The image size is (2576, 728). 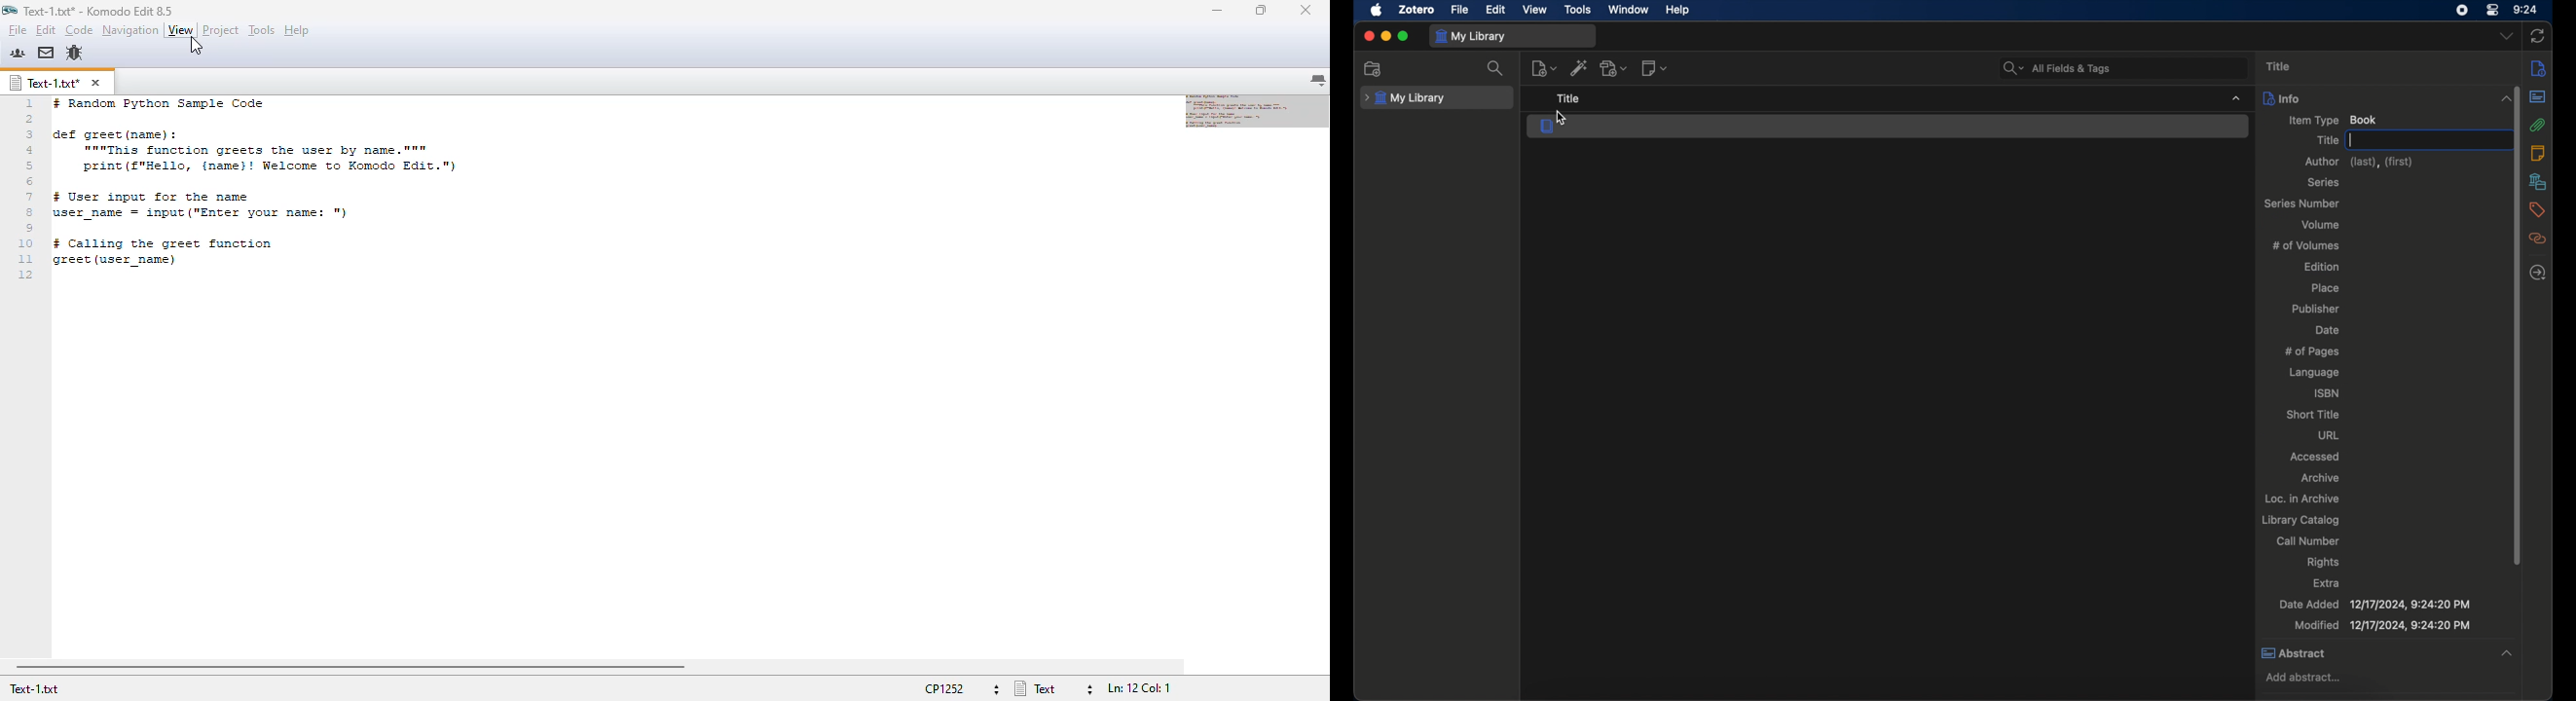 I want to click on navigation, so click(x=130, y=30).